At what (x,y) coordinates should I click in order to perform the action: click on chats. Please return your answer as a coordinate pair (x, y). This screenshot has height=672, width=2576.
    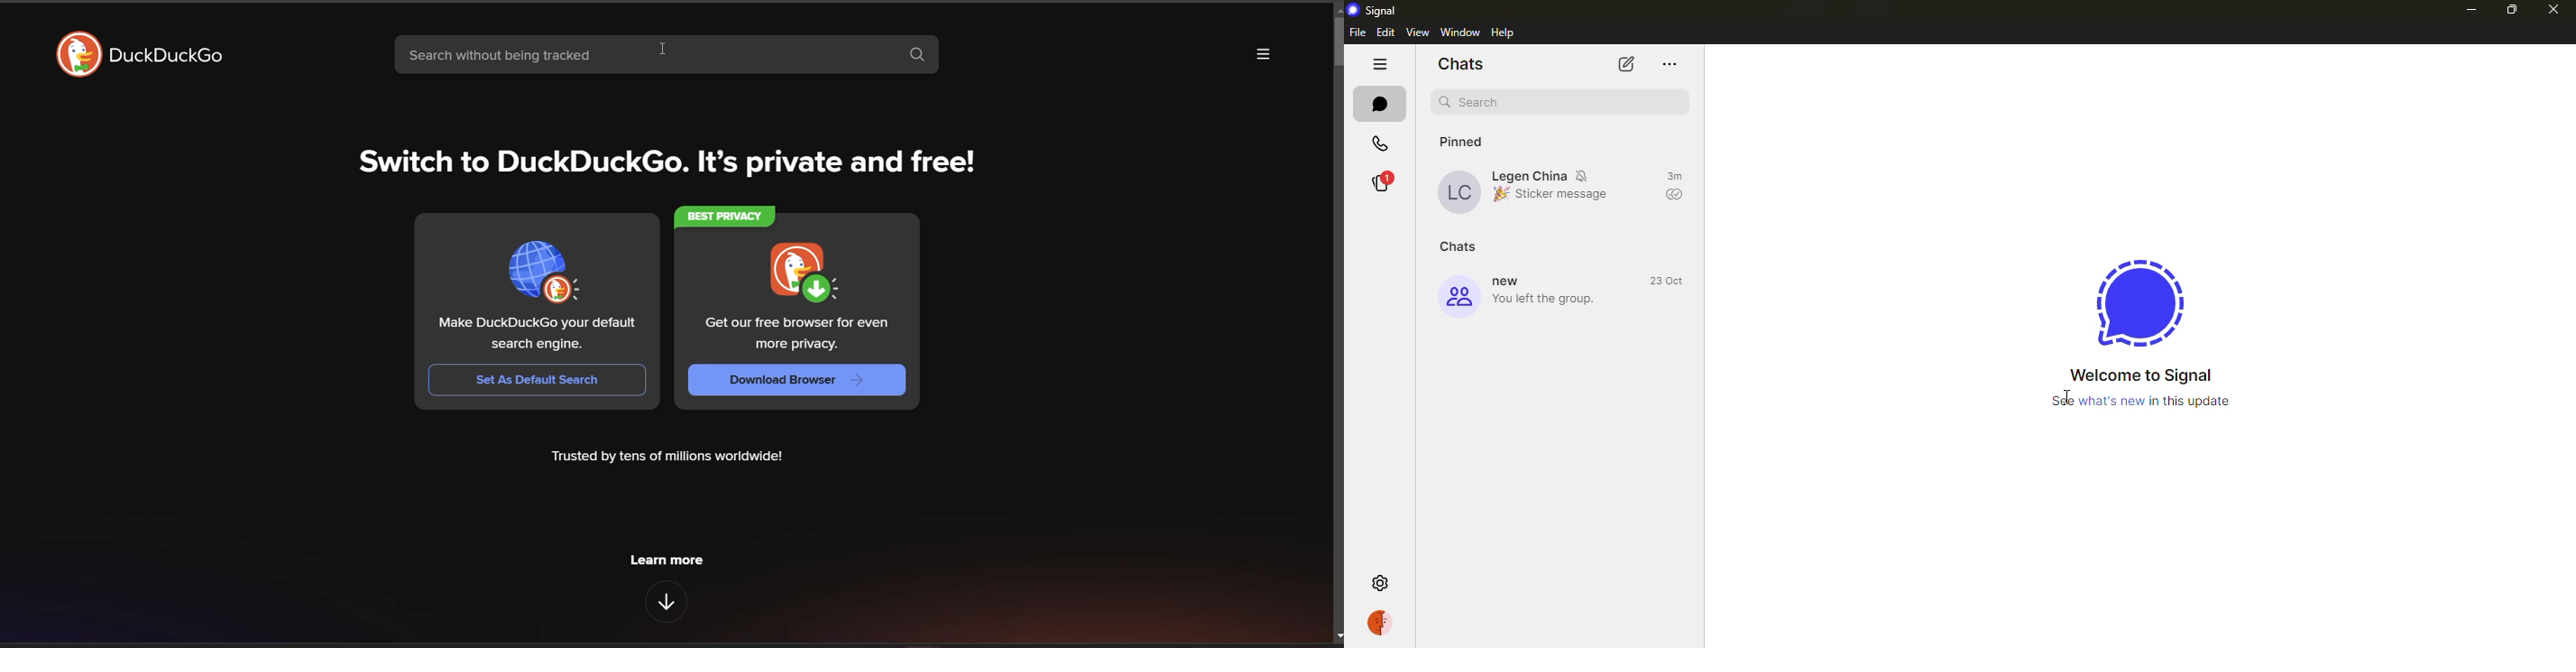
    Looking at the image, I should click on (1458, 246).